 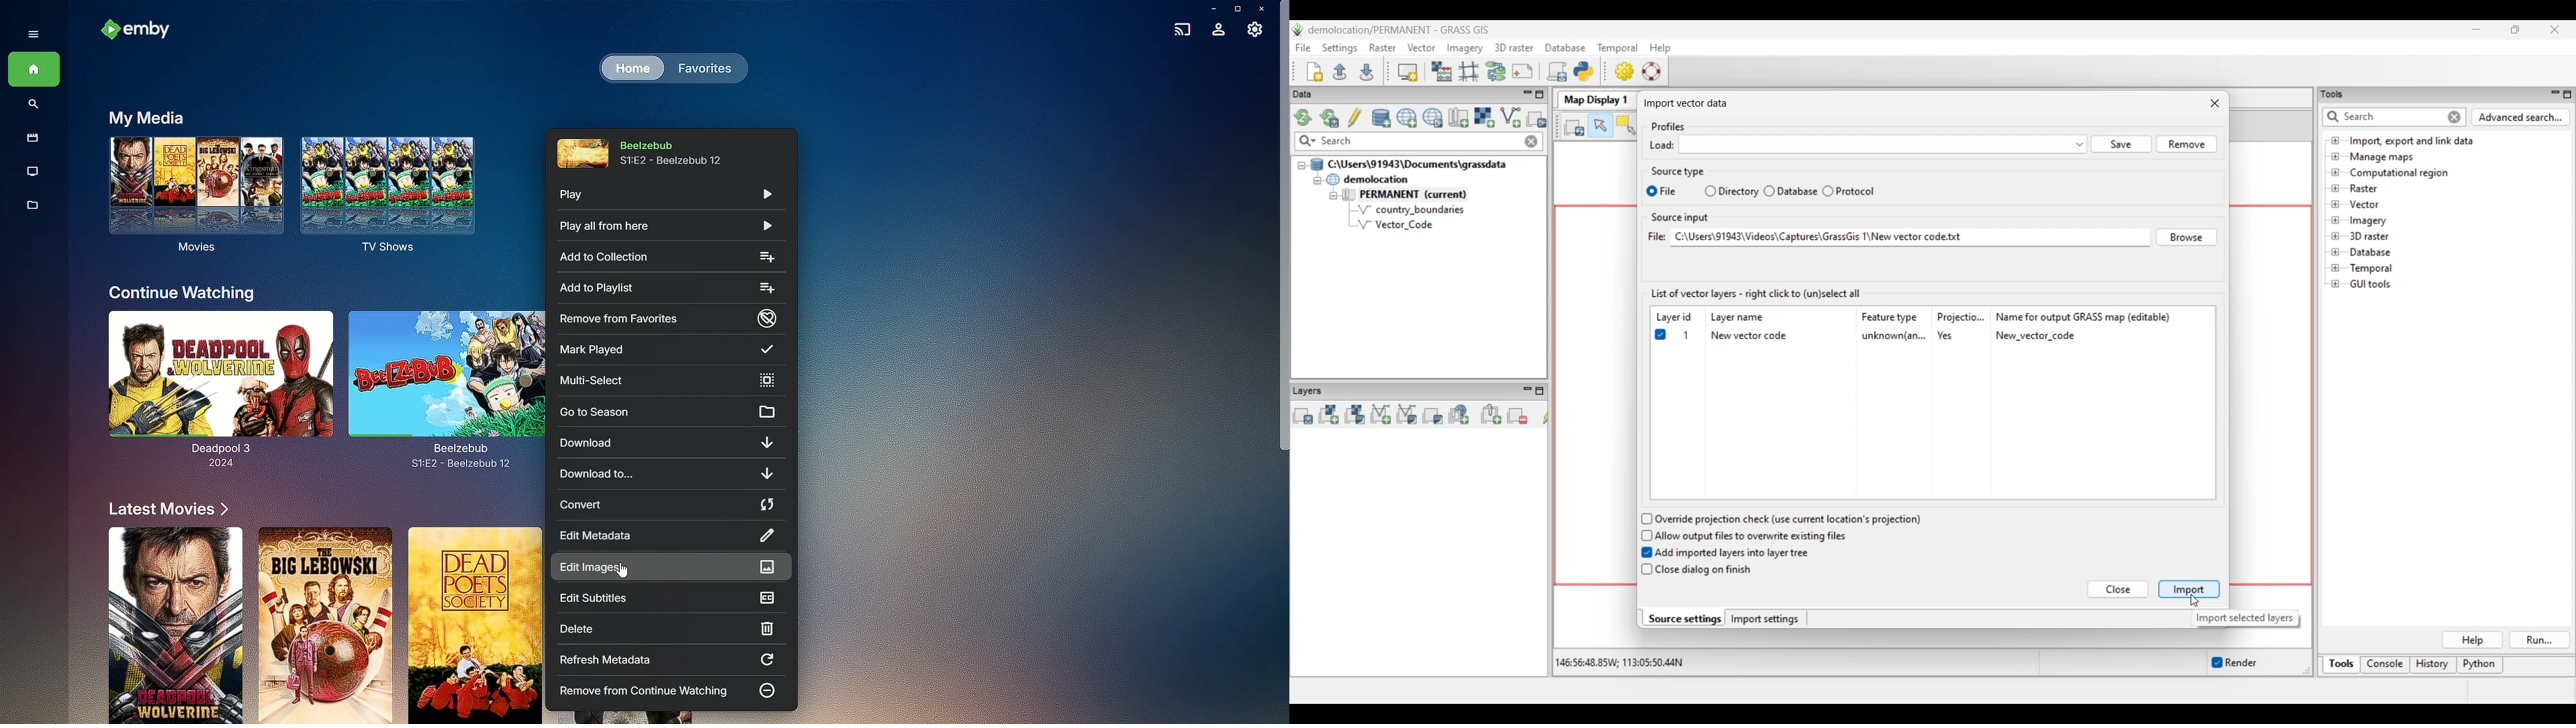 I want to click on Find, so click(x=34, y=105).